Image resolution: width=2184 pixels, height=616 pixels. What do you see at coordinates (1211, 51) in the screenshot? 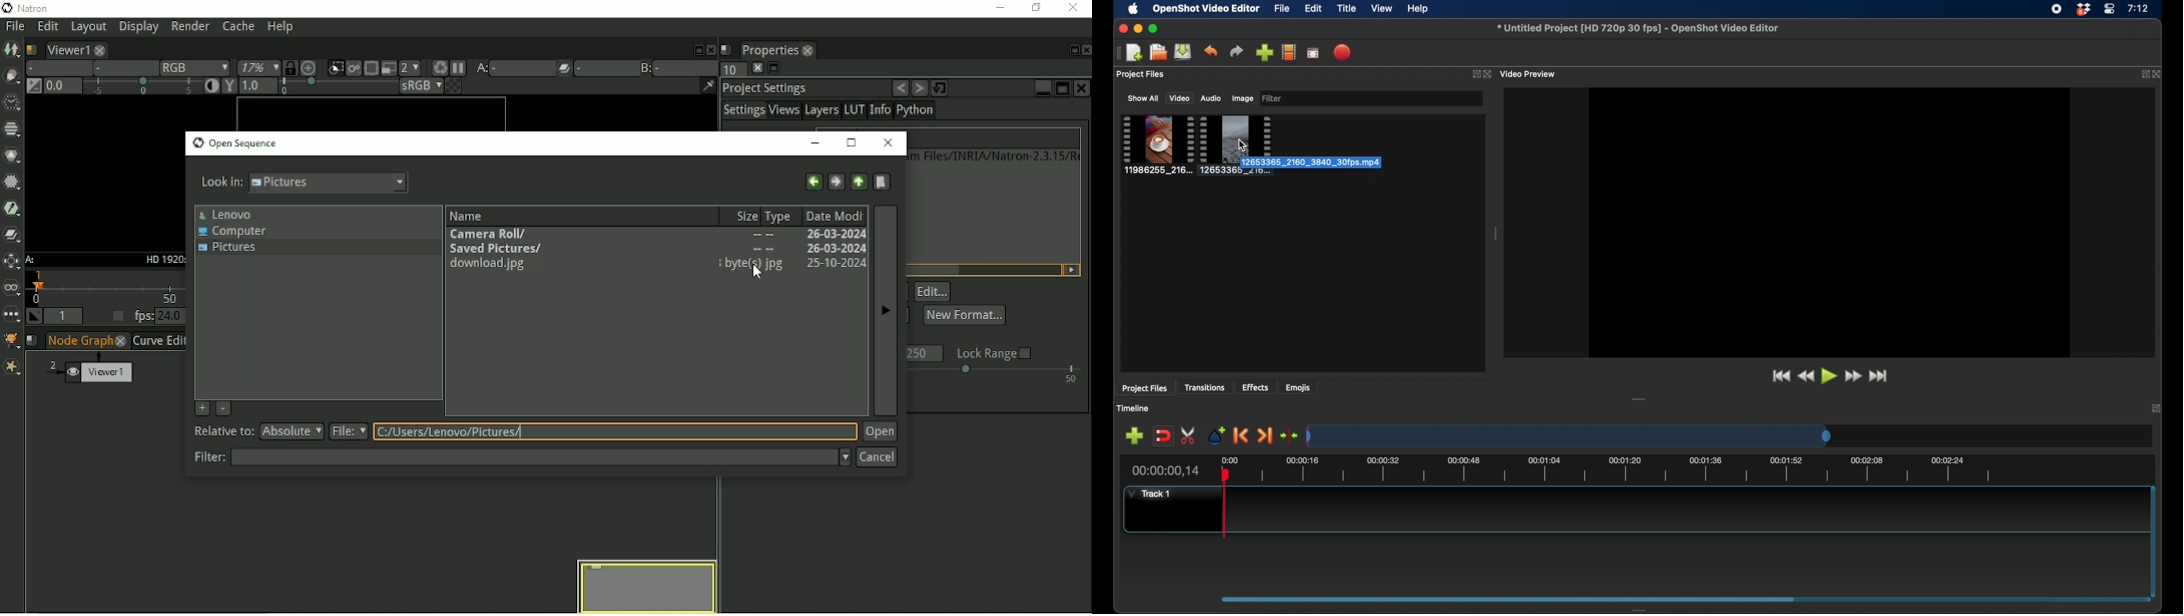
I see `undo` at bounding box center [1211, 51].